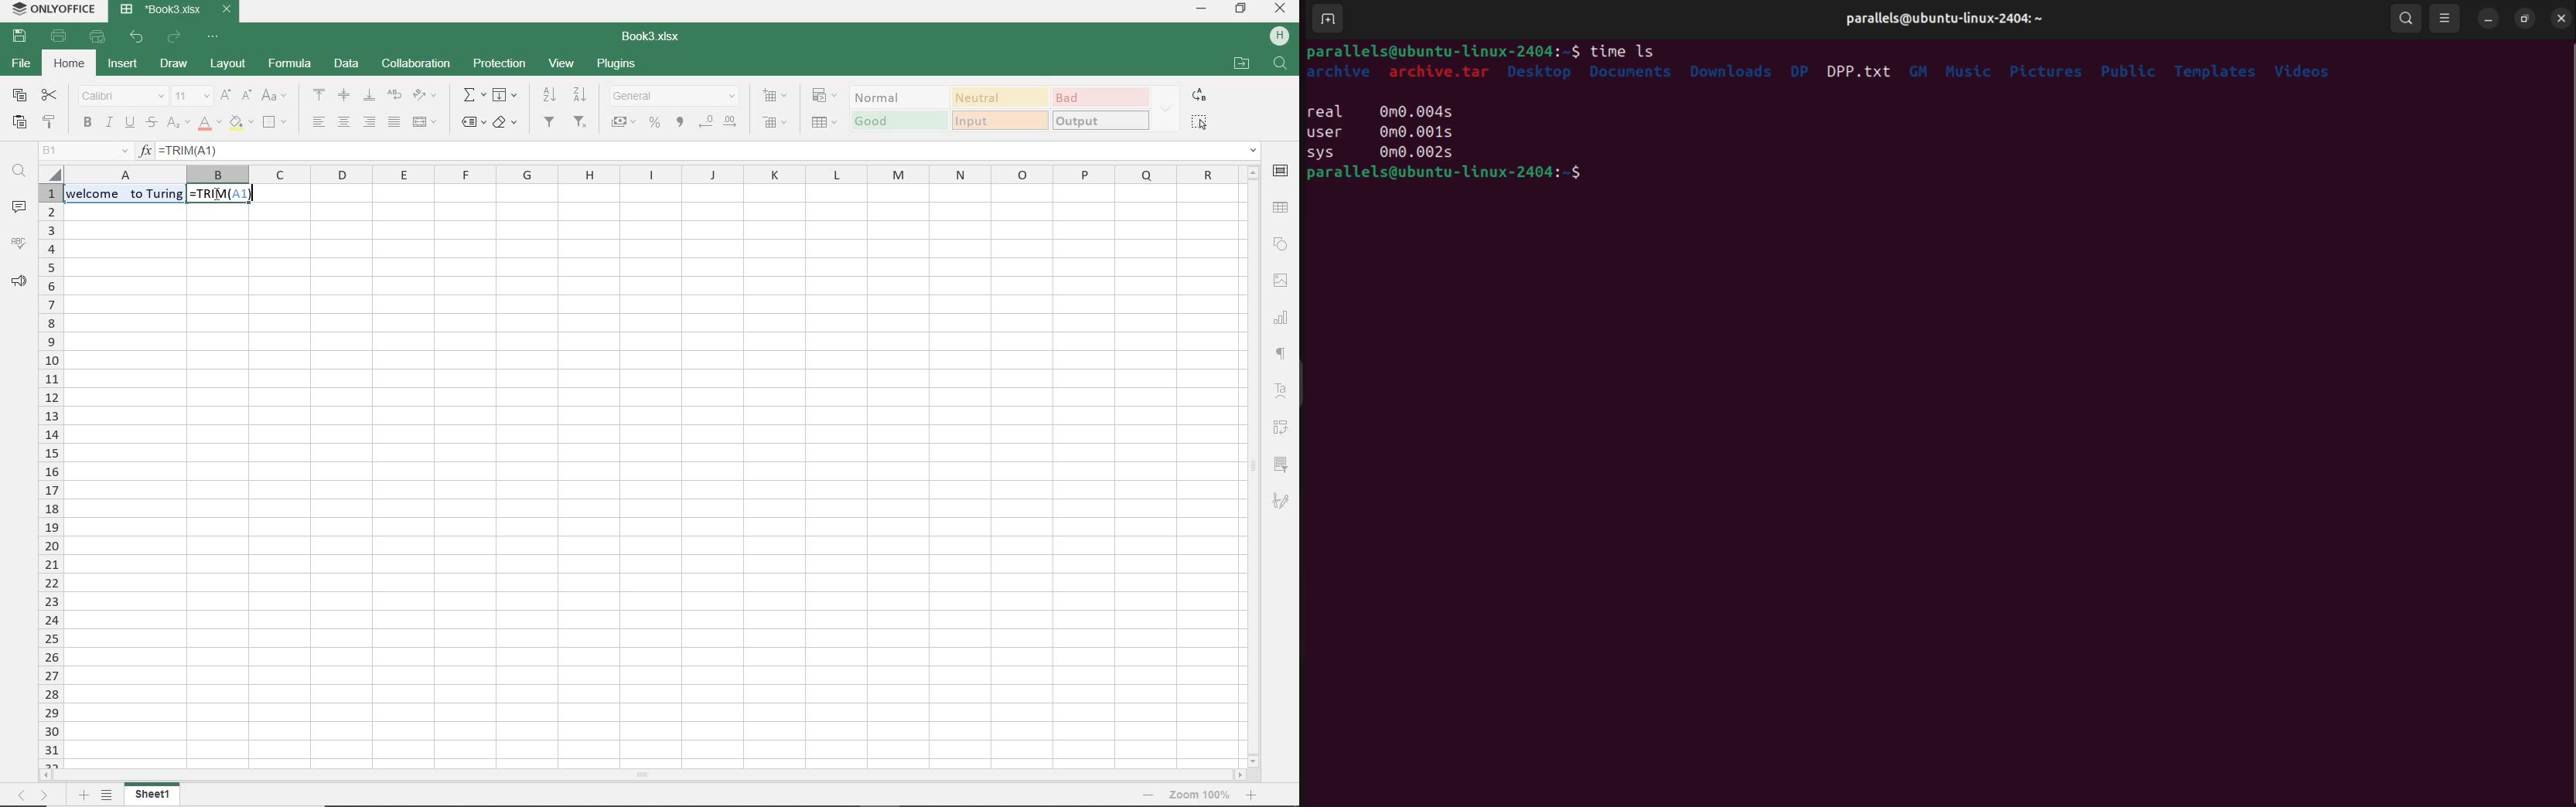 The height and width of the screenshot is (812, 2576). Describe the element at coordinates (1282, 503) in the screenshot. I see `signature` at that location.